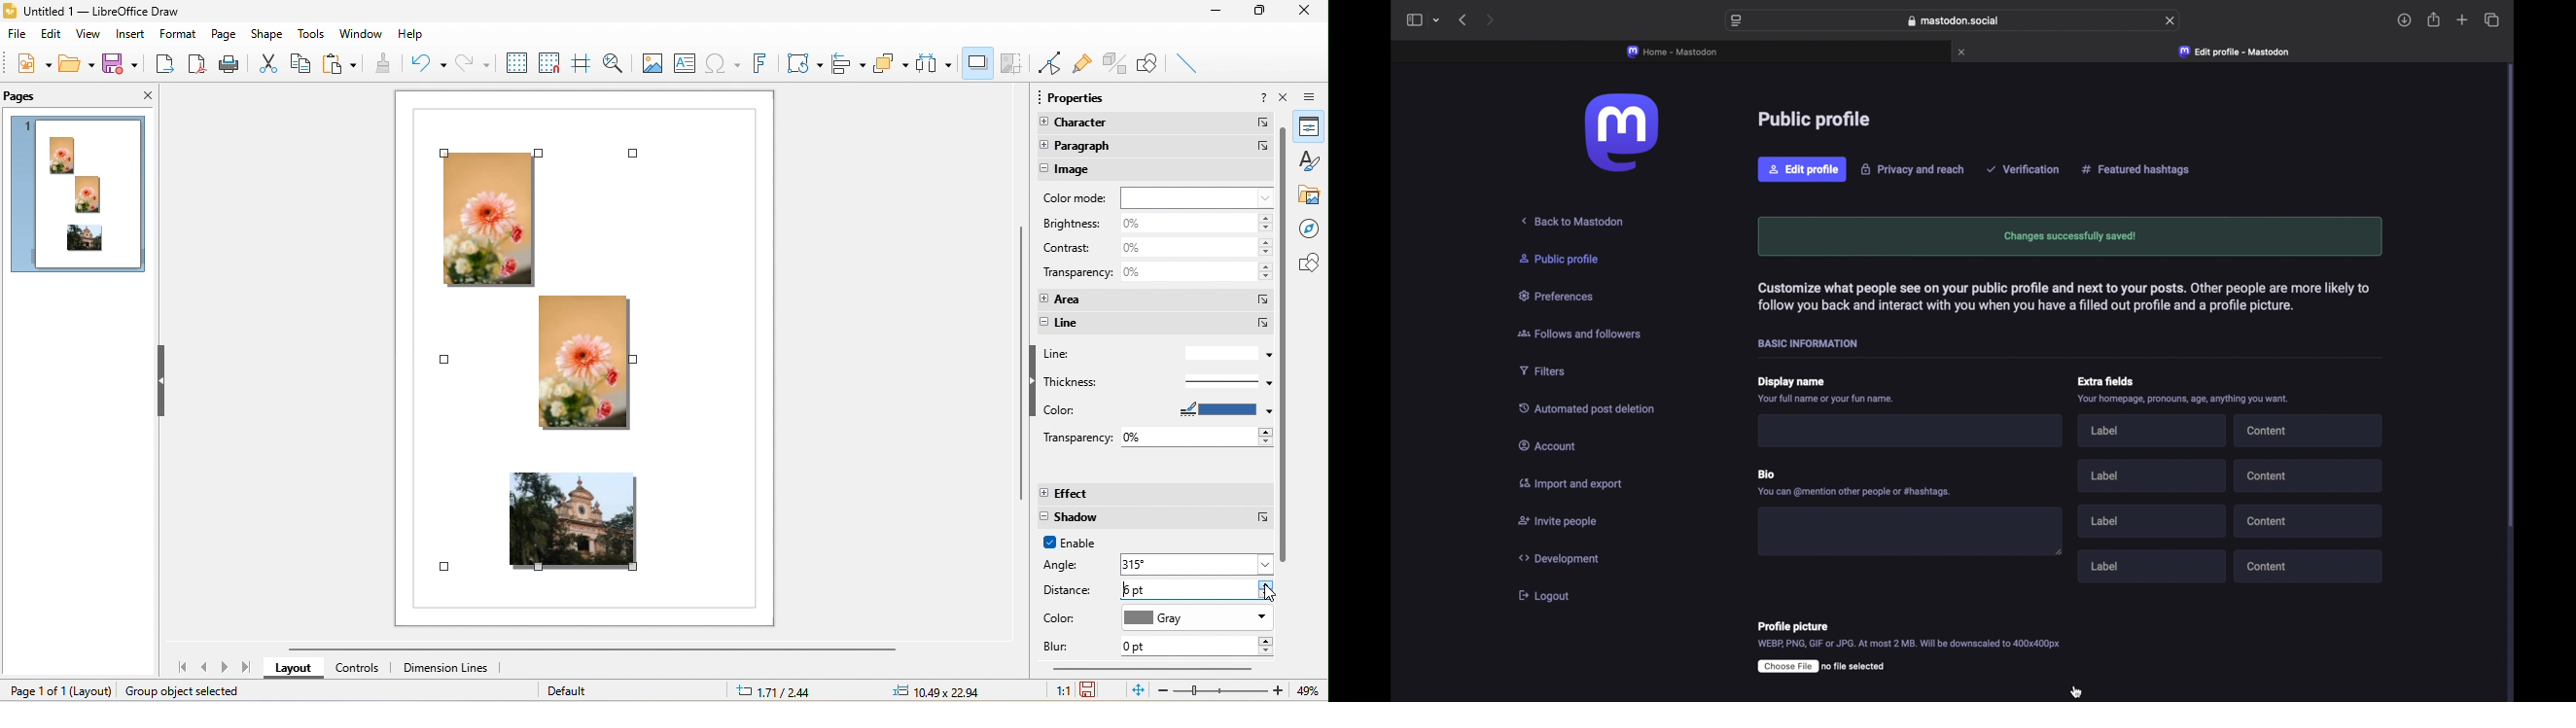 The width and height of the screenshot is (2576, 728). Describe the element at coordinates (1156, 324) in the screenshot. I see `line` at that location.